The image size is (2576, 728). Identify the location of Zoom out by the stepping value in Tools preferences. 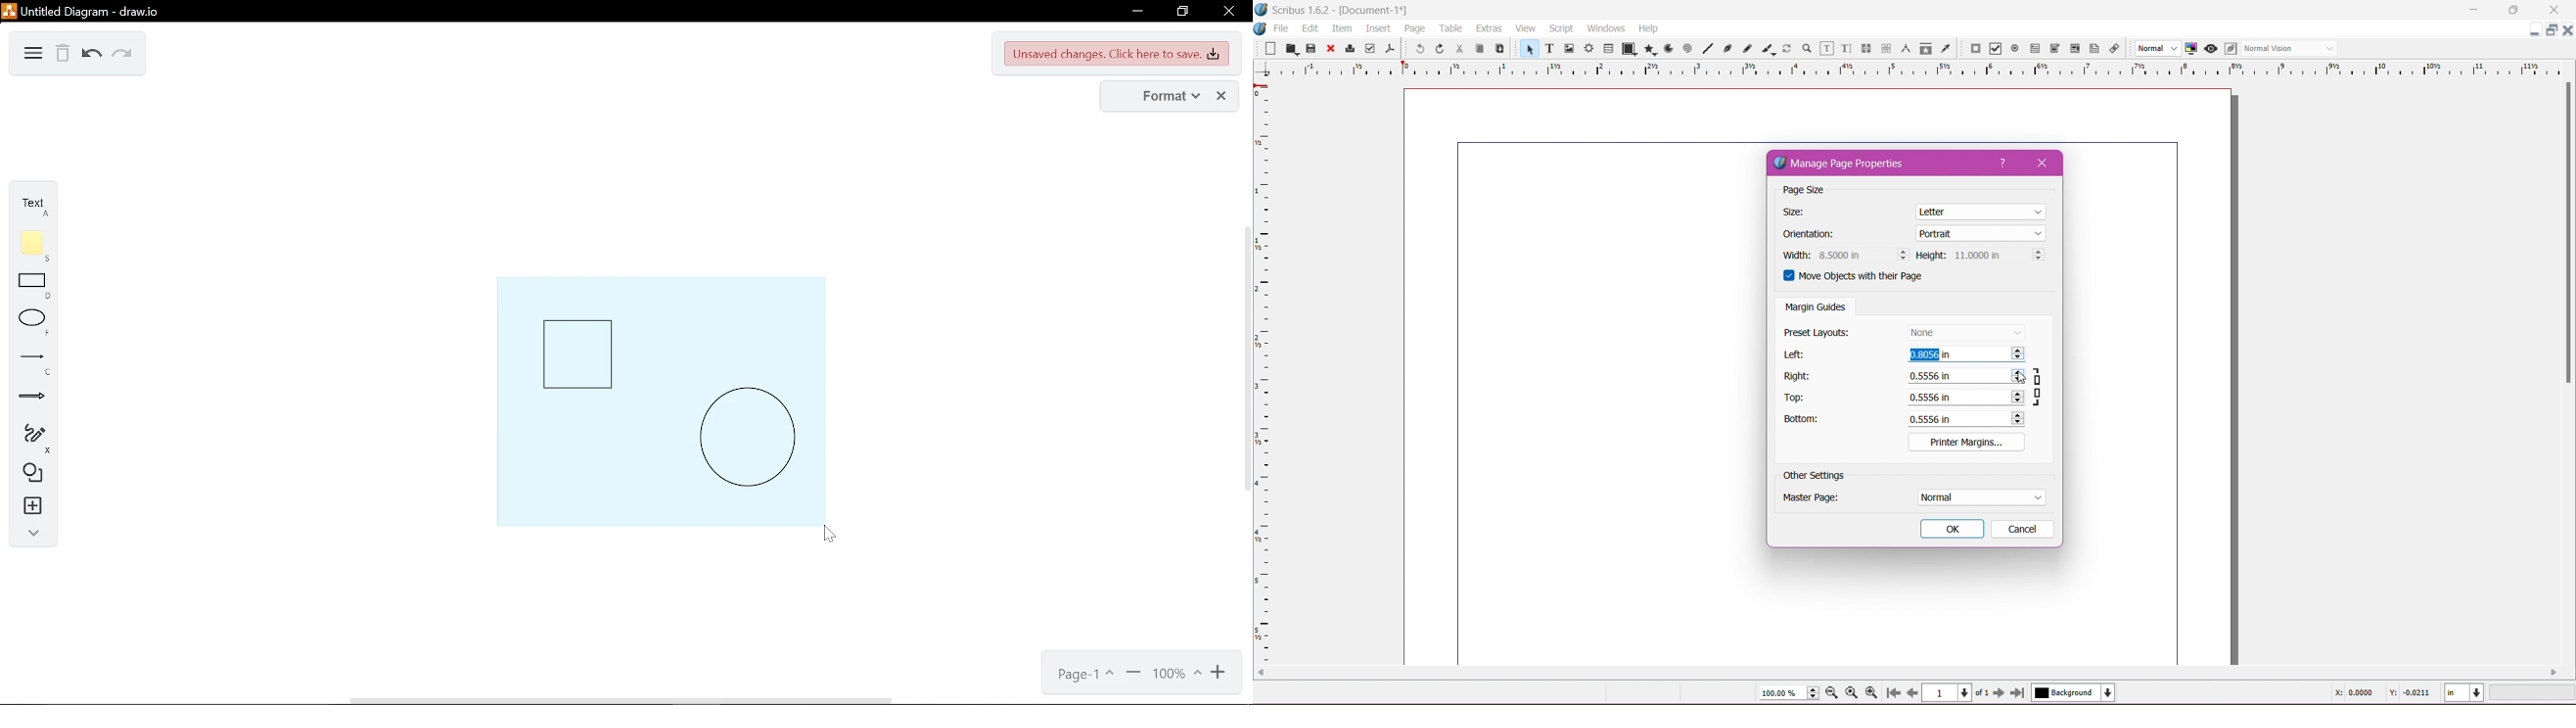
(1833, 693).